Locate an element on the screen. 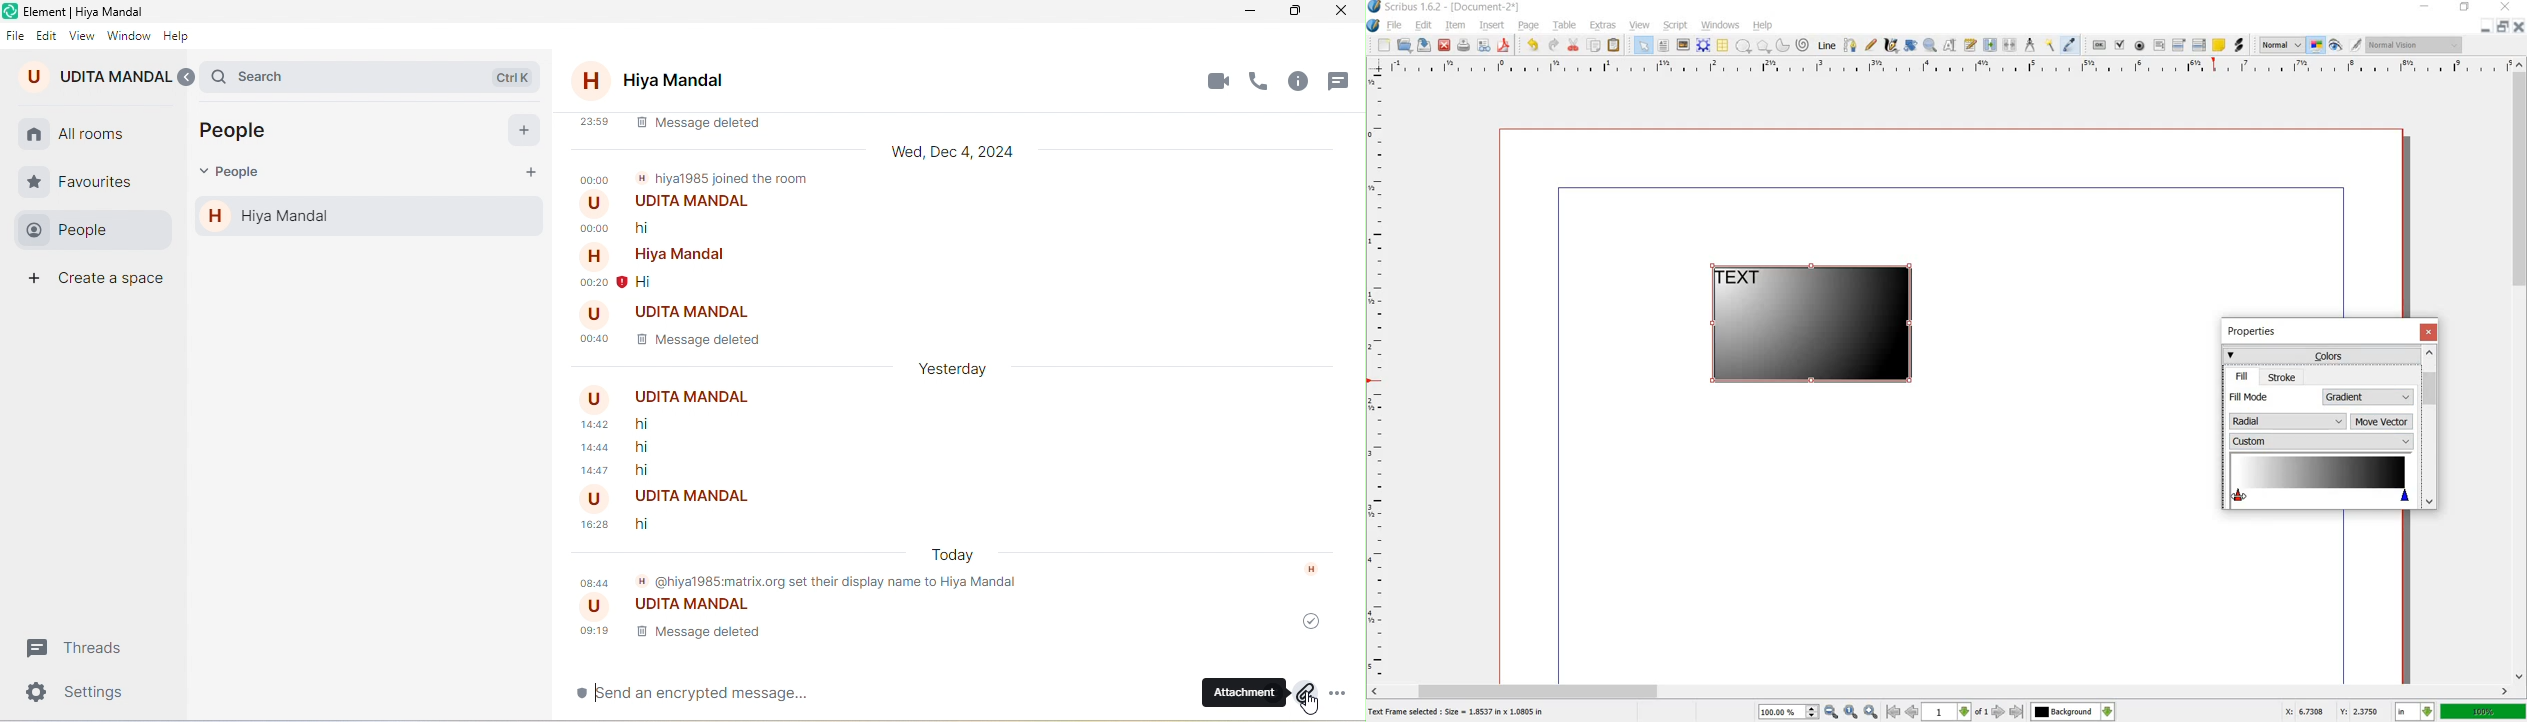 The height and width of the screenshot is (728, 2548). edit text with story editor is located at coordinates (1970, 45).